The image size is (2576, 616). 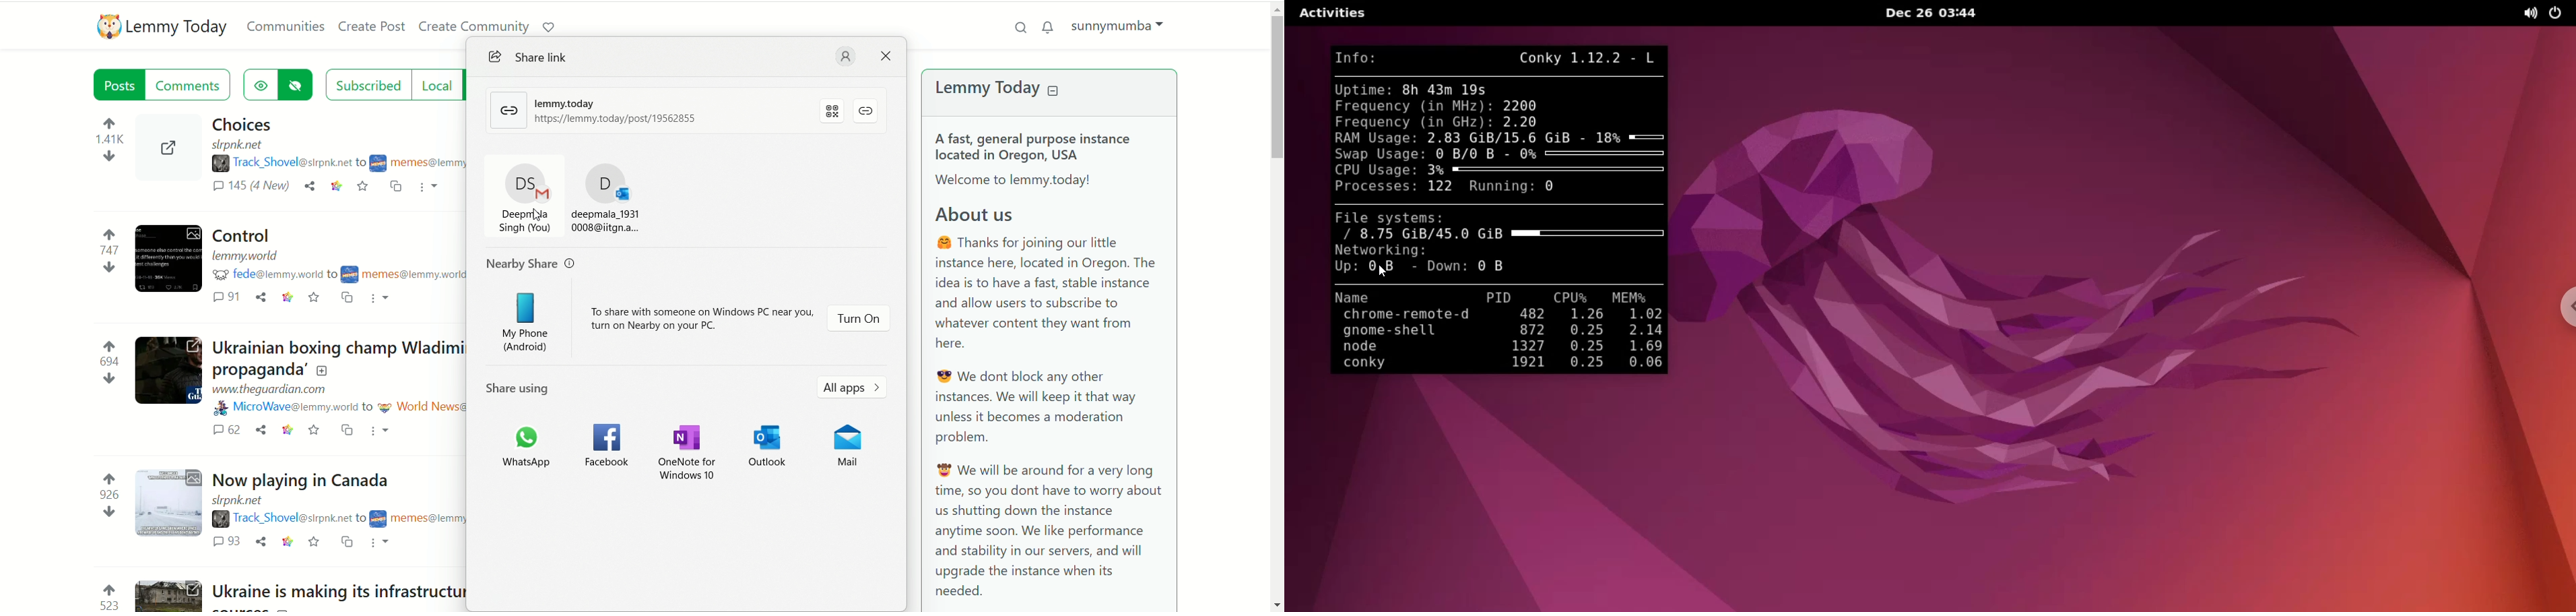 I want to click on Expand the post with the image, so click(x=169, y=594).